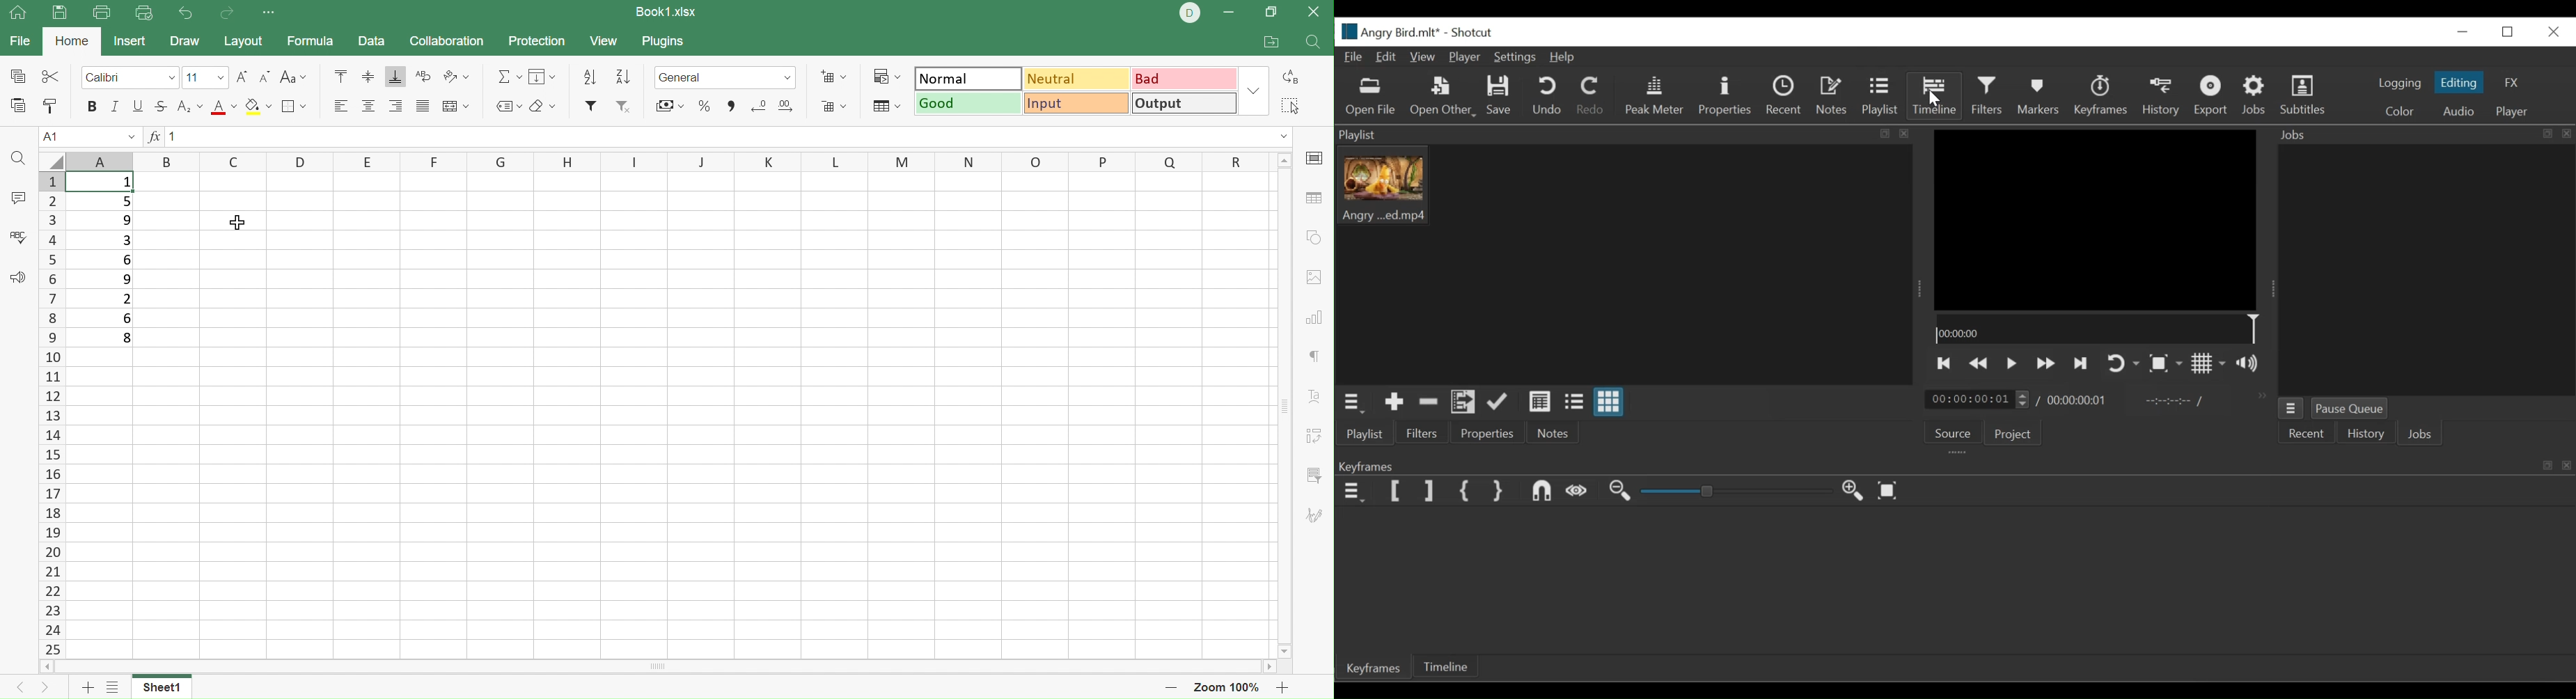 Image resolution: width=2576 pixels, height=700 pixels. What do you see at coordinates (19, 105) in the screenshot?
I see `Paste` at bounding box center [19, 105].